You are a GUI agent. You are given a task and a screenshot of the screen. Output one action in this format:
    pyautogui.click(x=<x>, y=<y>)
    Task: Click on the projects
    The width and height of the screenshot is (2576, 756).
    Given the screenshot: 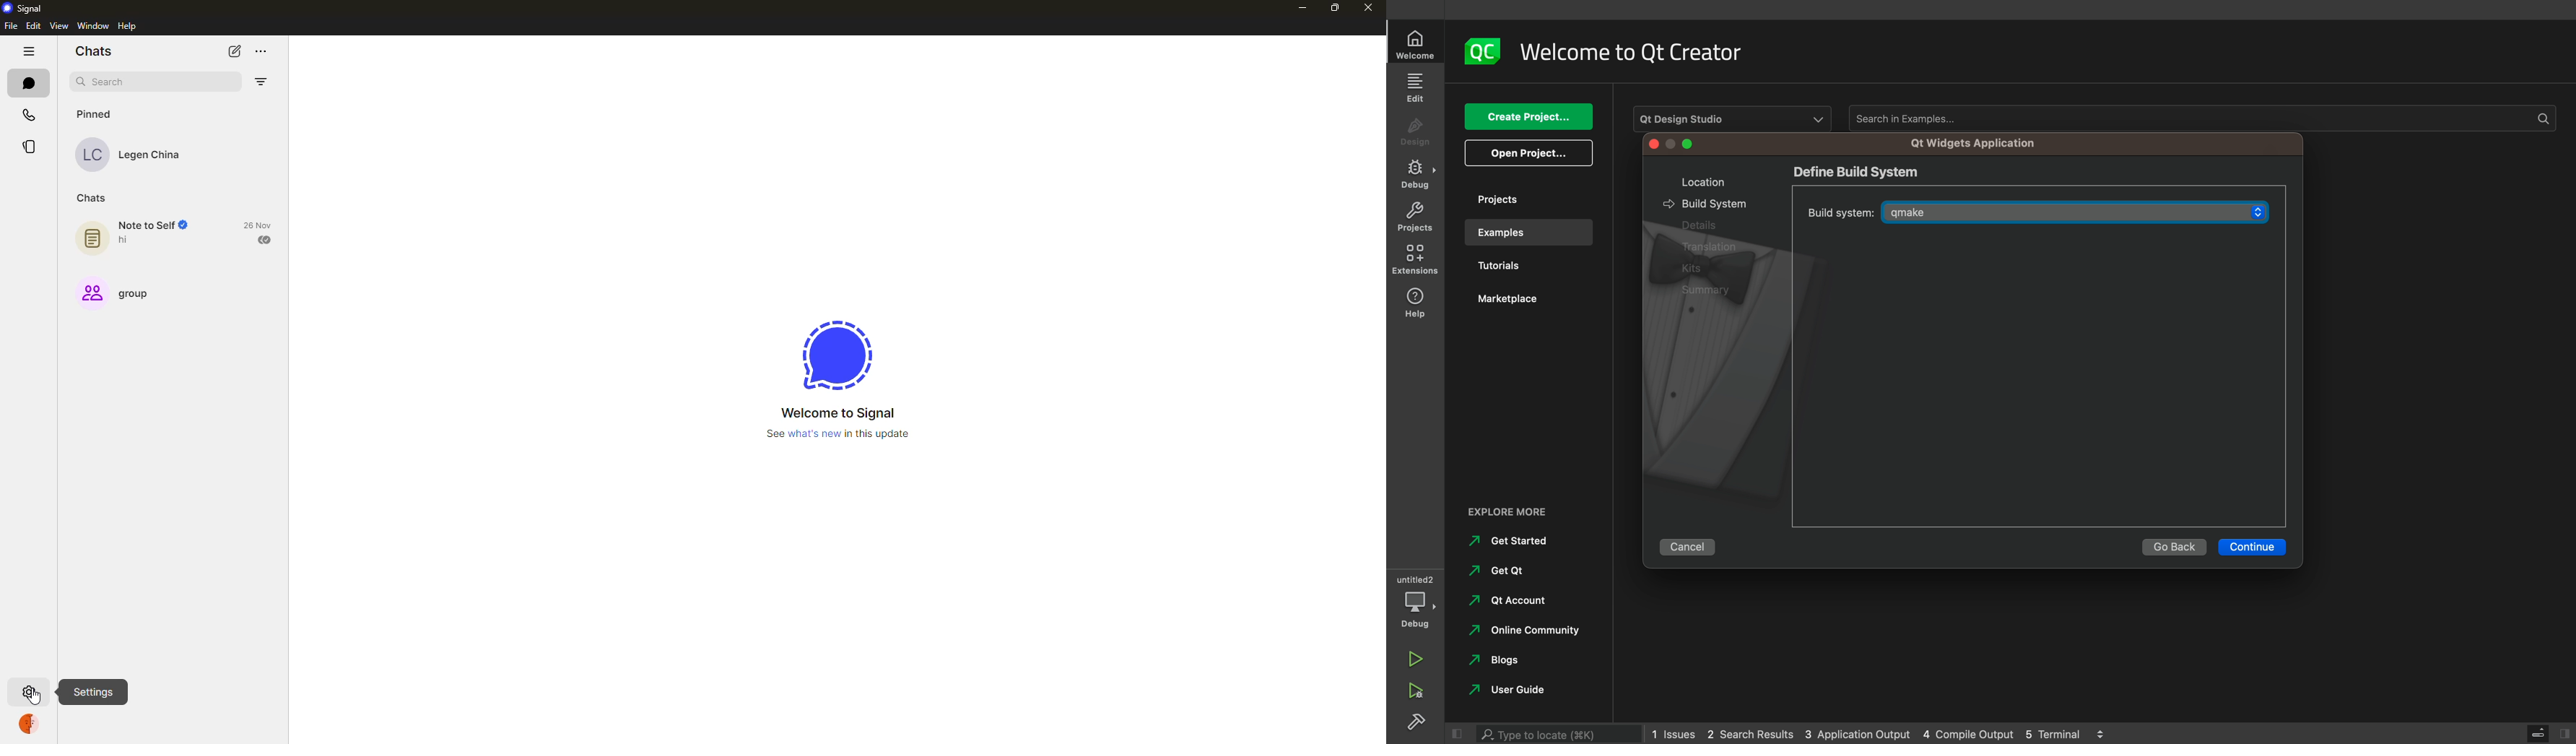 What is the action you would take?
    pyautogui.click(x=1523, y=199)
    